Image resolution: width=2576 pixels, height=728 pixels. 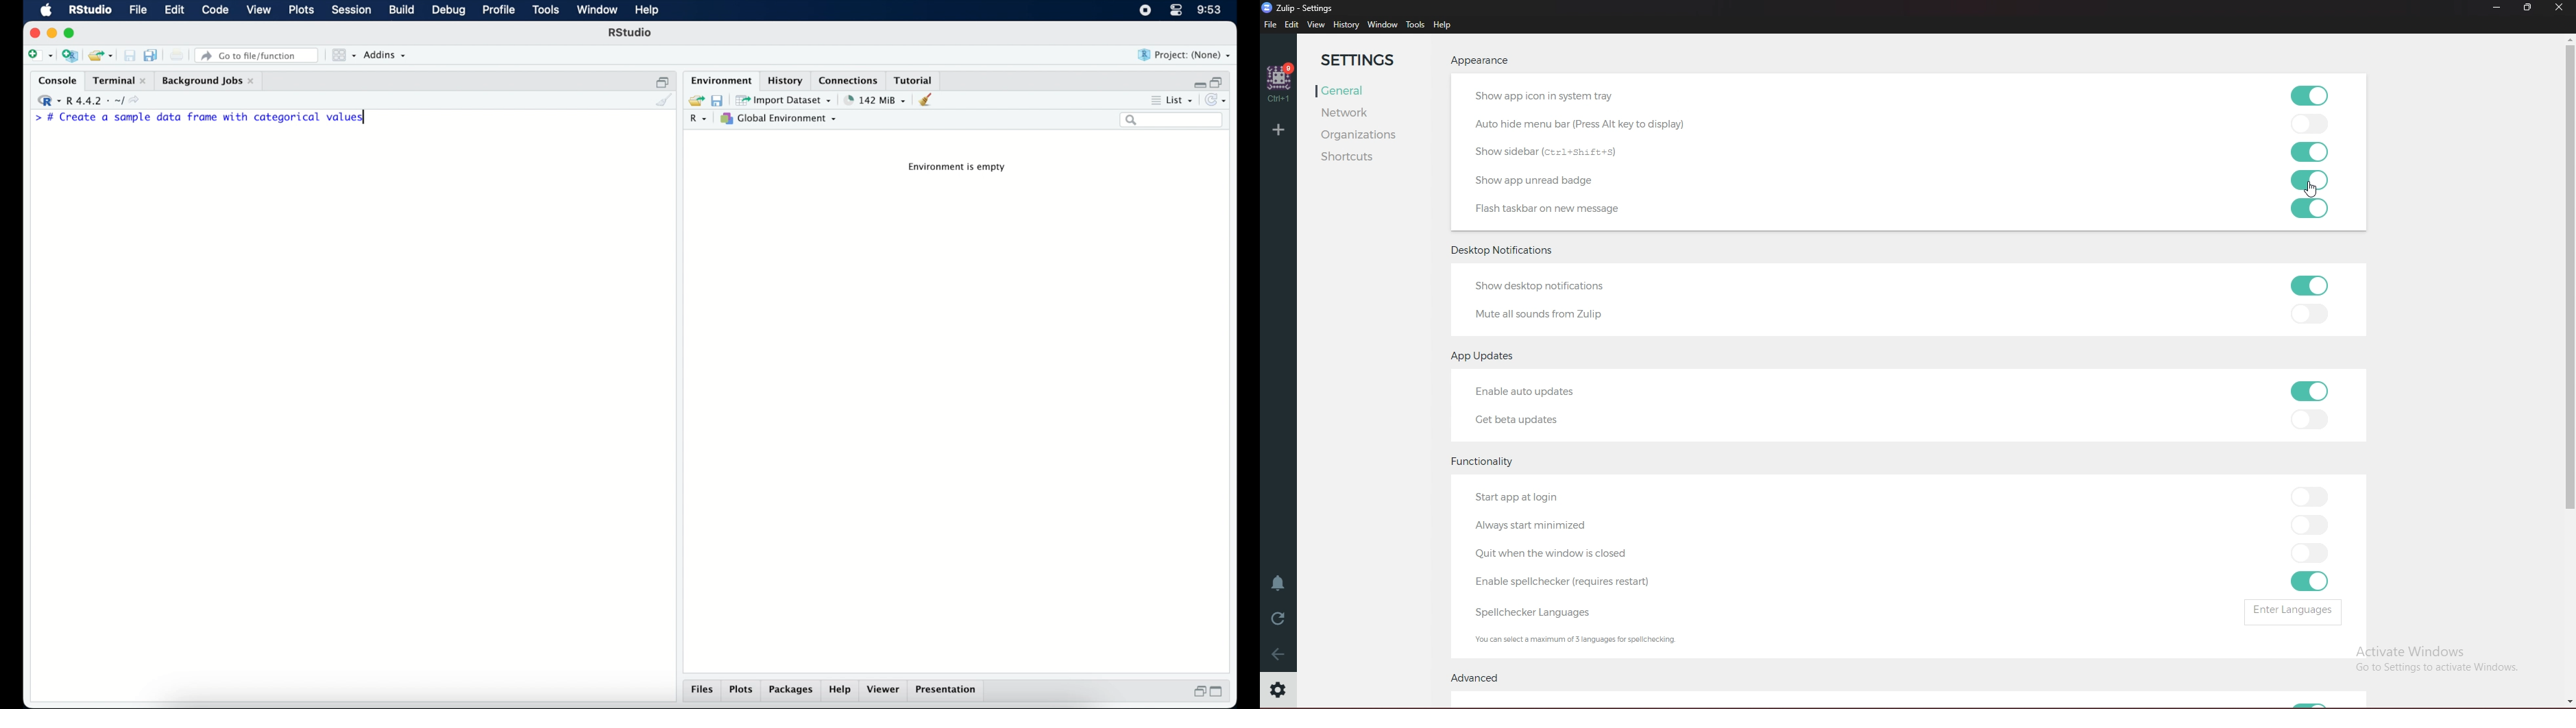 I want to click on spell checker languages, so click(x=1544, y=613).